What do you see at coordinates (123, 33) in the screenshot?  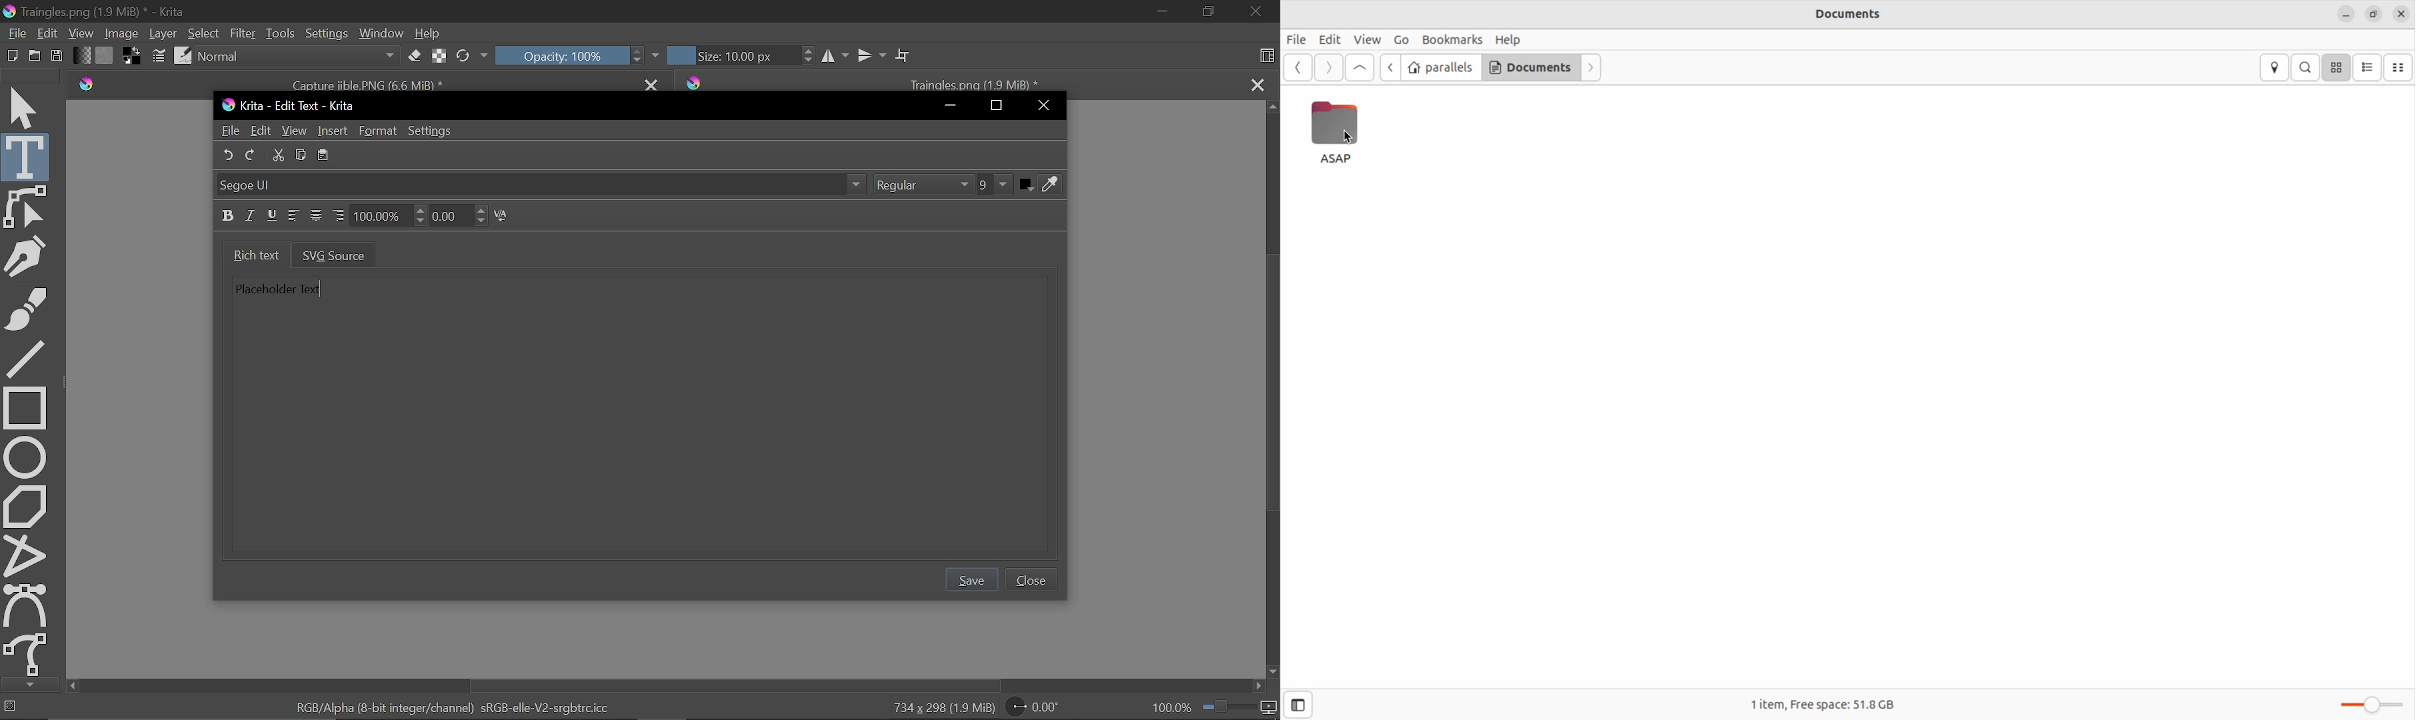 I see `Image` at bounding box center [123, 33].